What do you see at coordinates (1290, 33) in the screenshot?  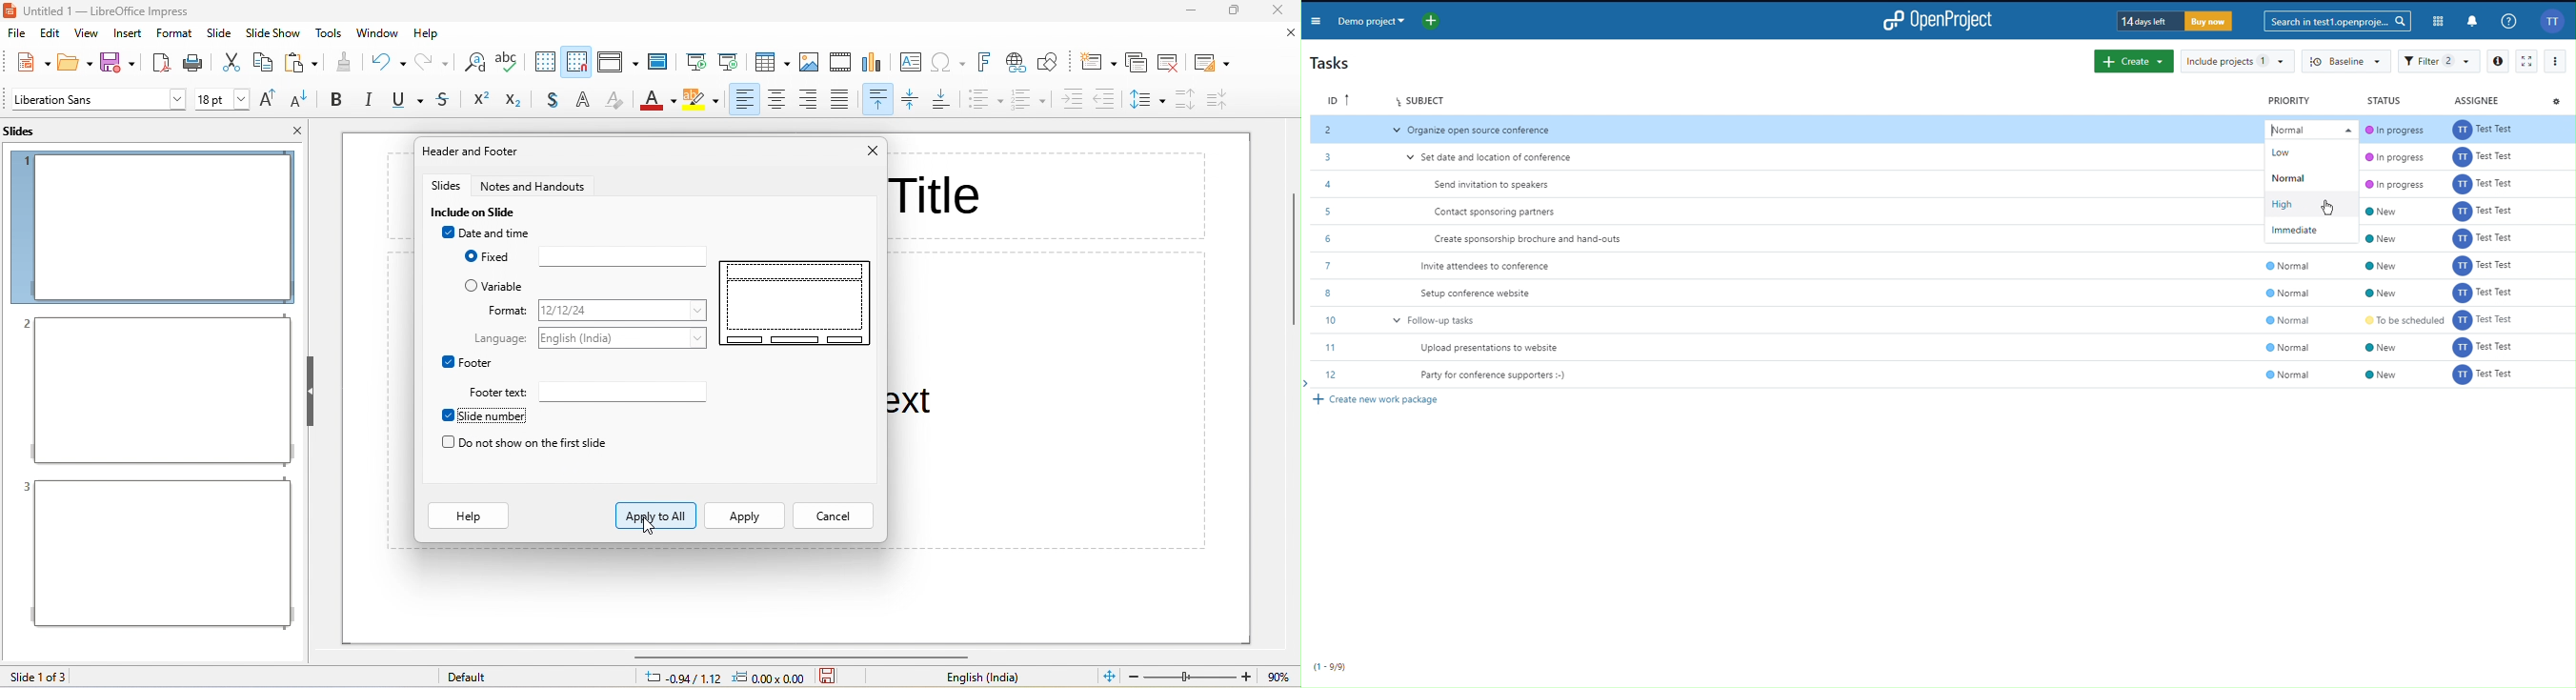 I see `close` at bounding box center [1290, 33].